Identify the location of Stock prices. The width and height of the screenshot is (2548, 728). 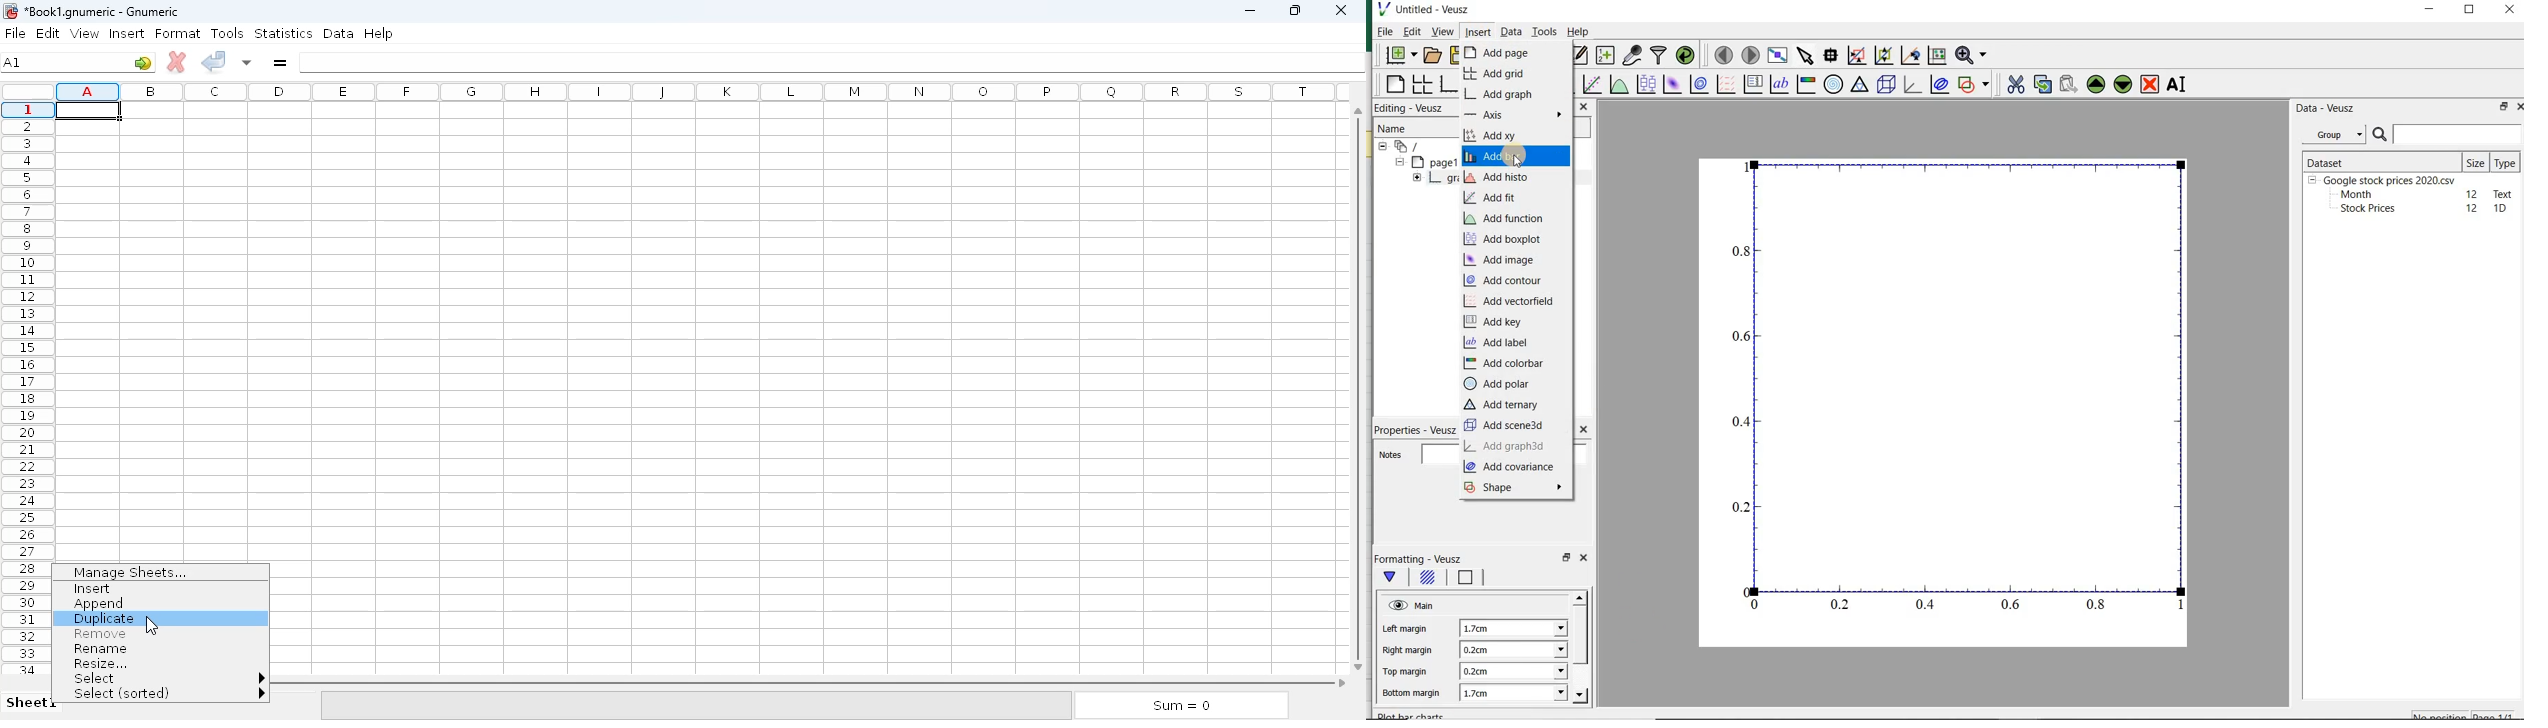
(2362, 209).